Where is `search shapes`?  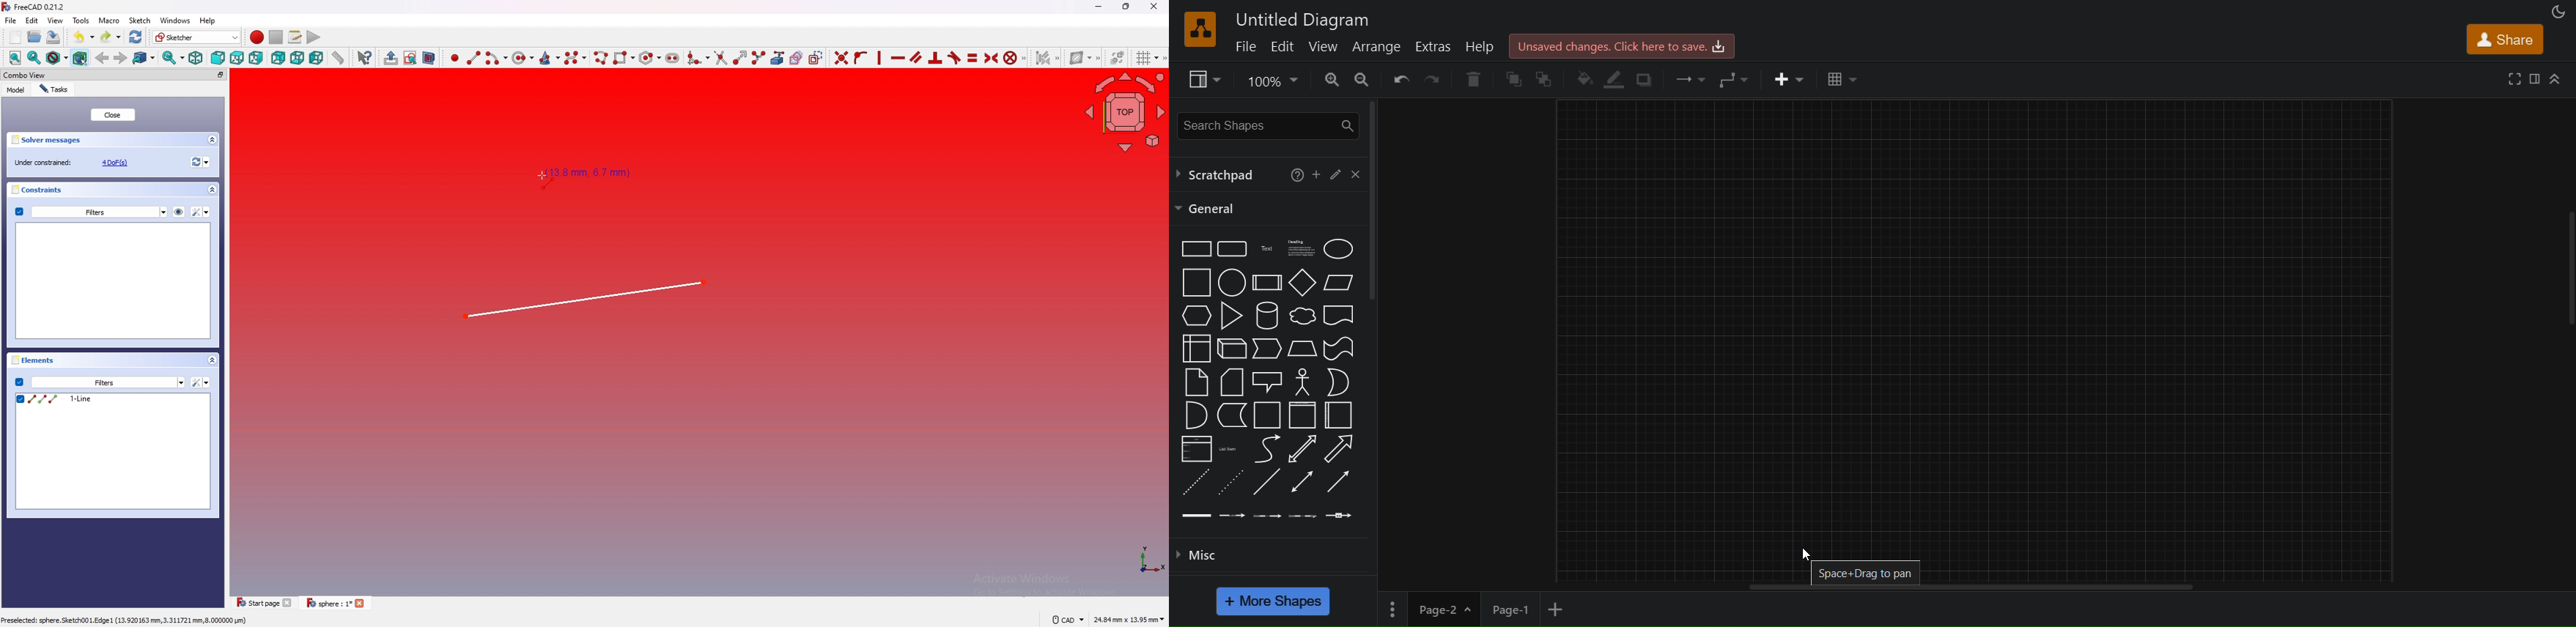 search shapes is located at coordinates (1266, 123).